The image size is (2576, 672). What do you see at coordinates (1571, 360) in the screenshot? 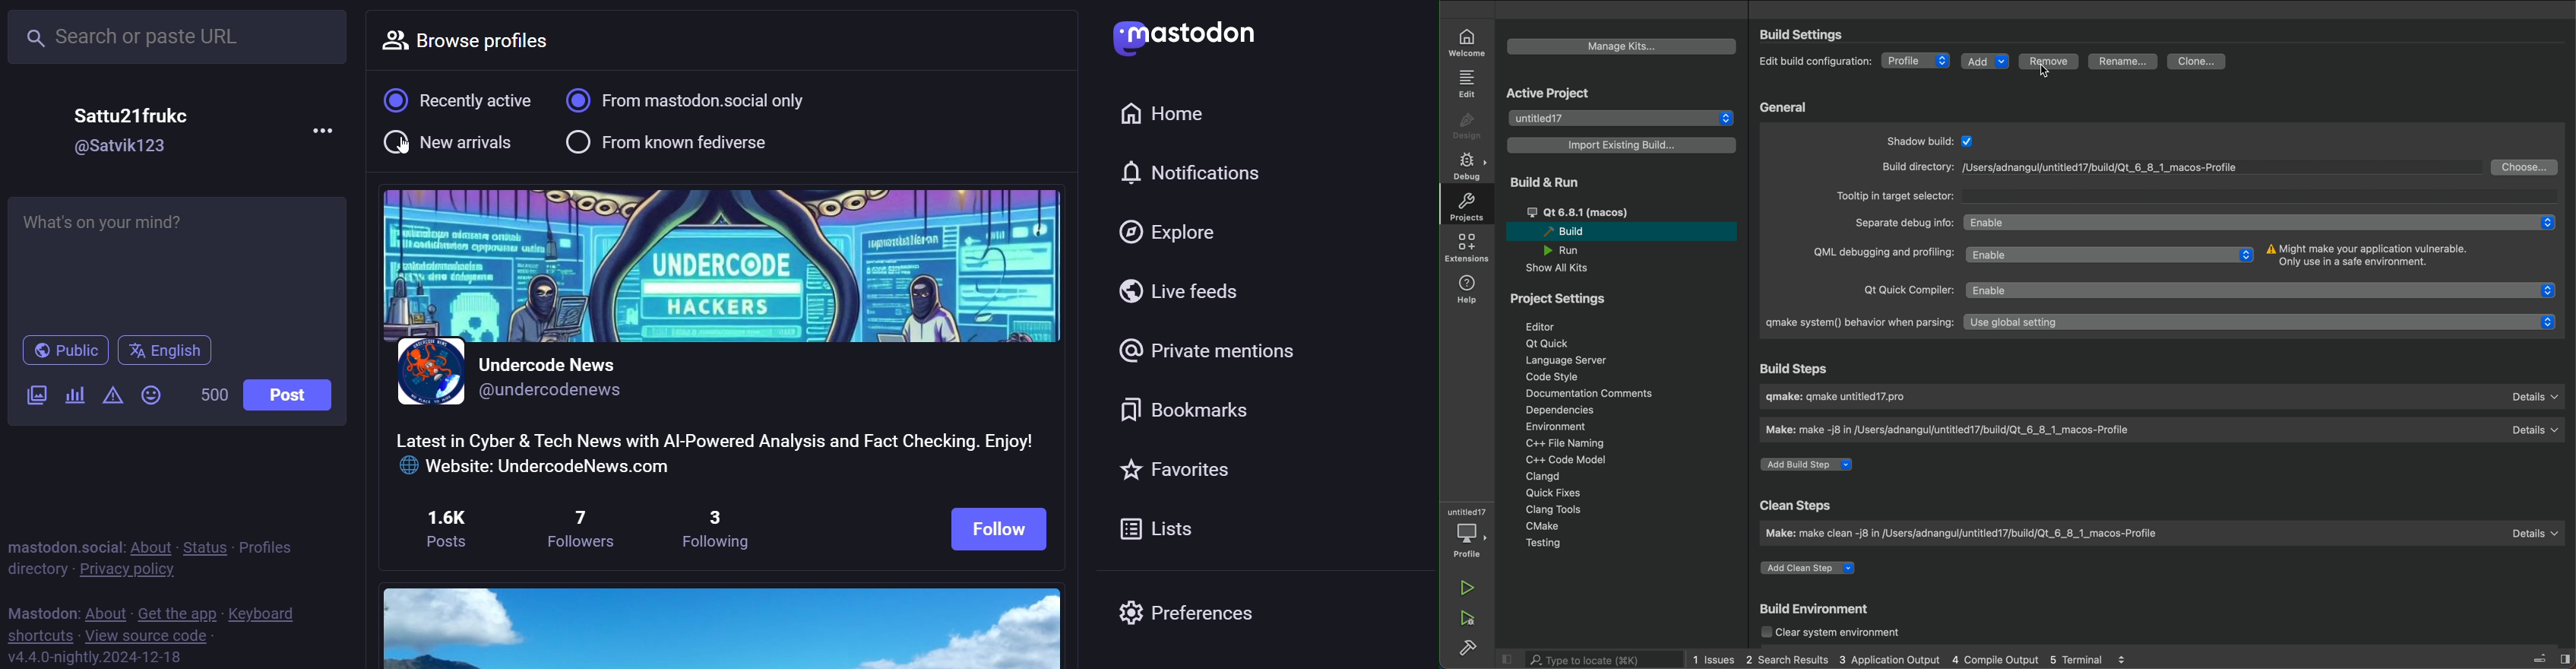
I see `language server` at bounding box center [1571, 360].